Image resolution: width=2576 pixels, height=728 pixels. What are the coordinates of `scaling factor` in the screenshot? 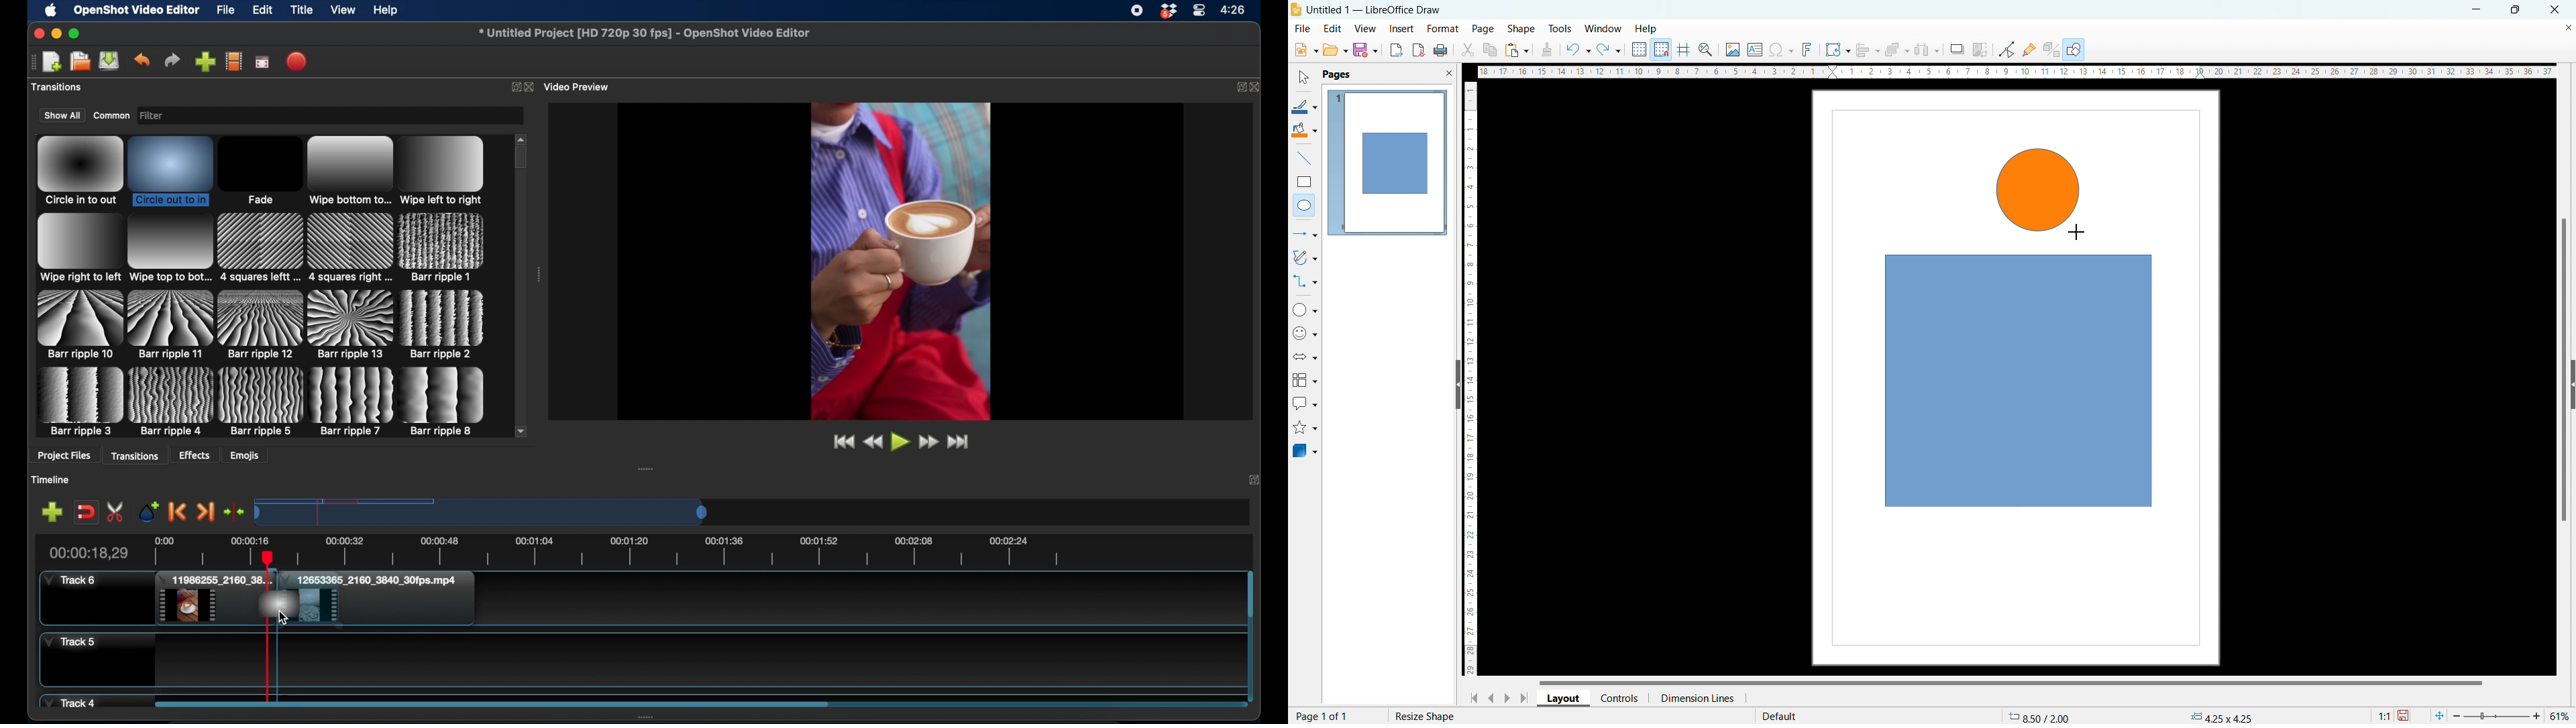 It's located at (2382, 714).